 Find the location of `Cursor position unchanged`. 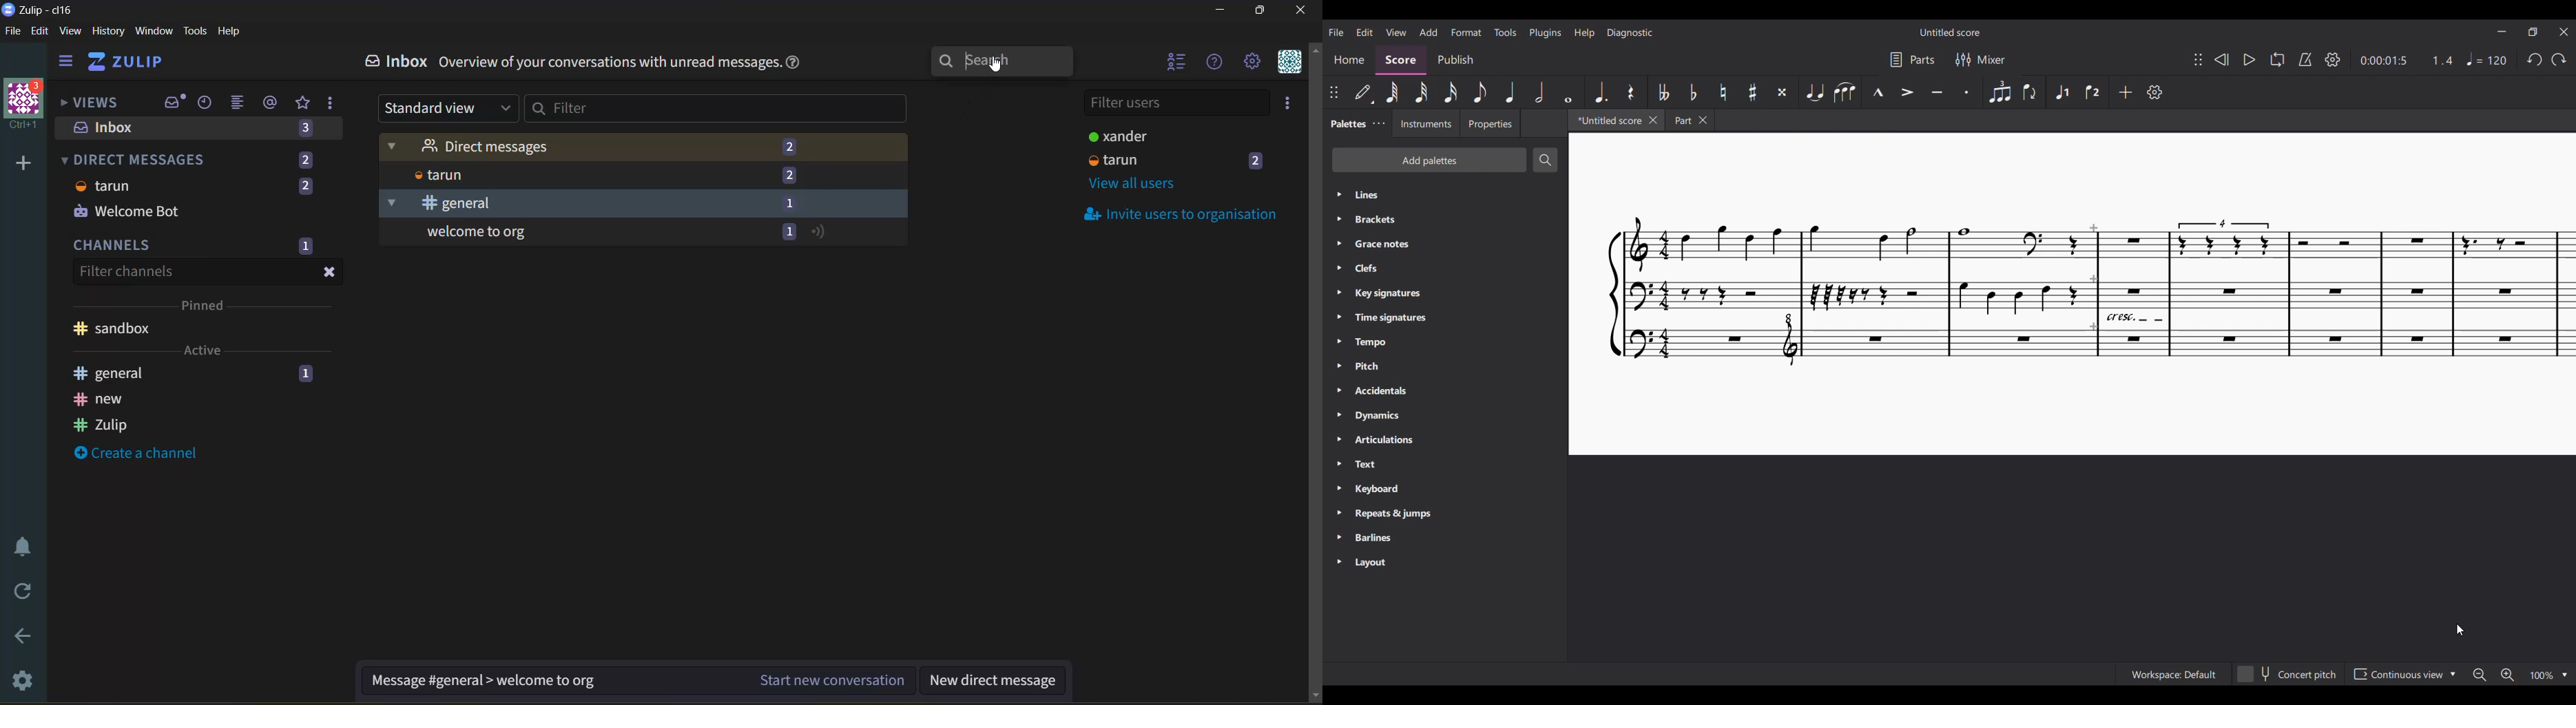

Cursor position unchanged is located at coordinates (2460, 630).